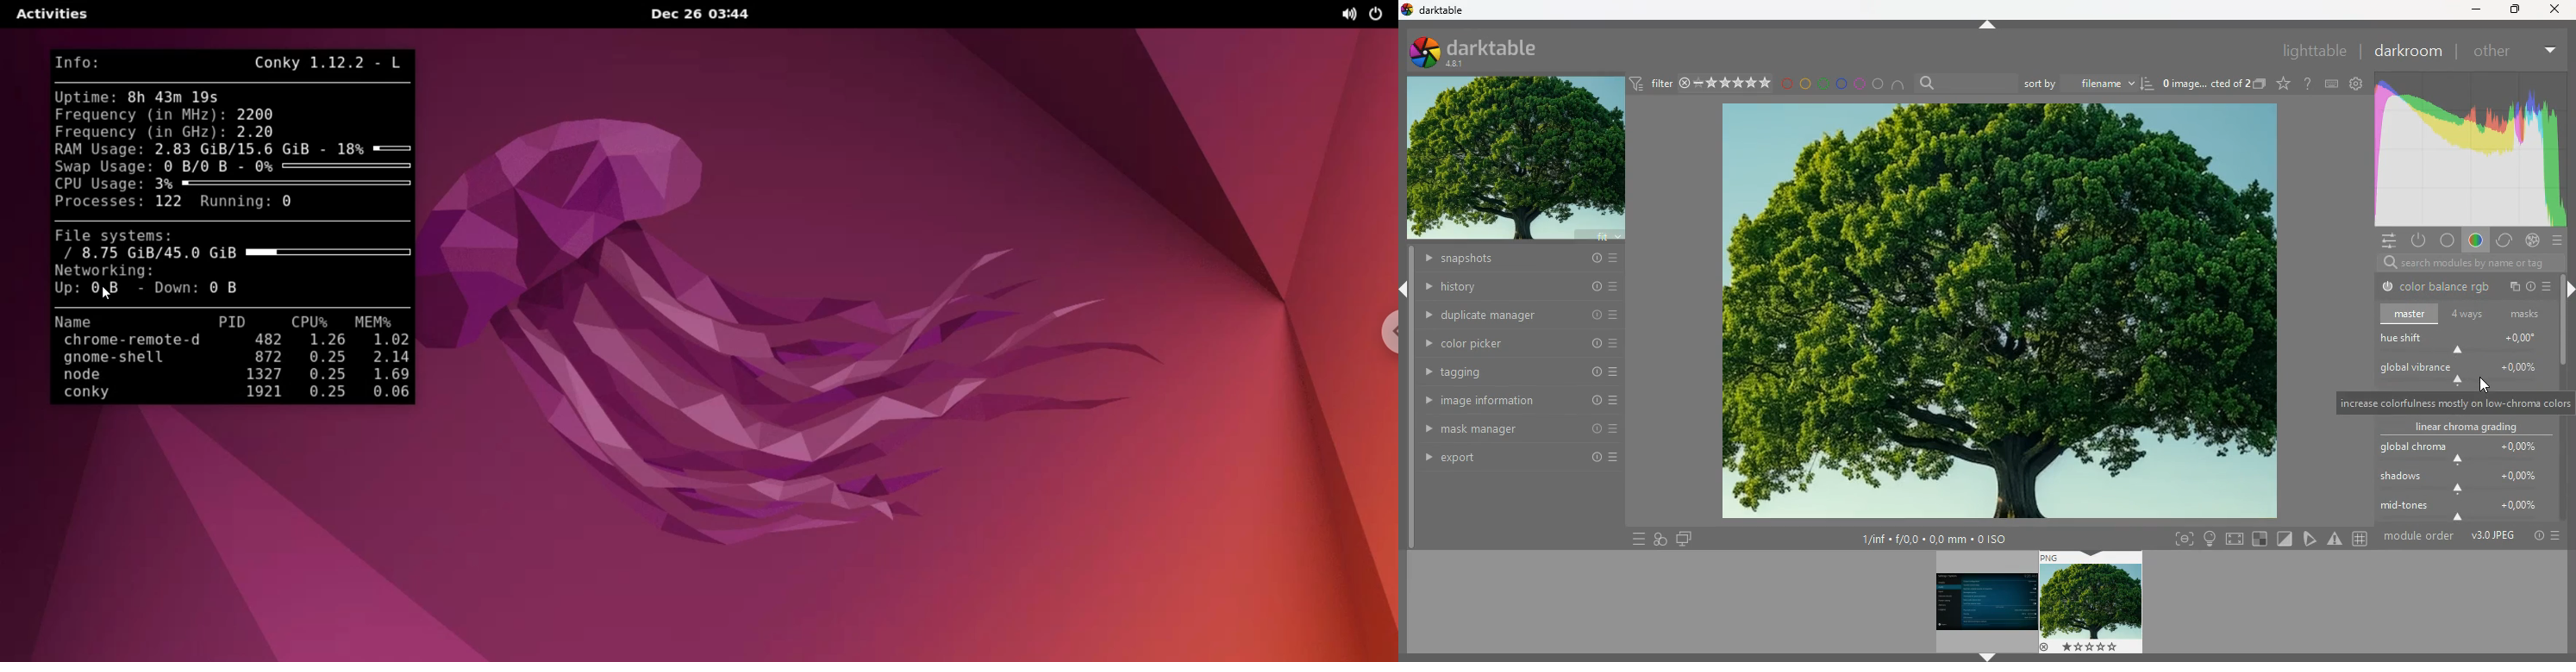  I want to click on color balance, so click(2437, 288).